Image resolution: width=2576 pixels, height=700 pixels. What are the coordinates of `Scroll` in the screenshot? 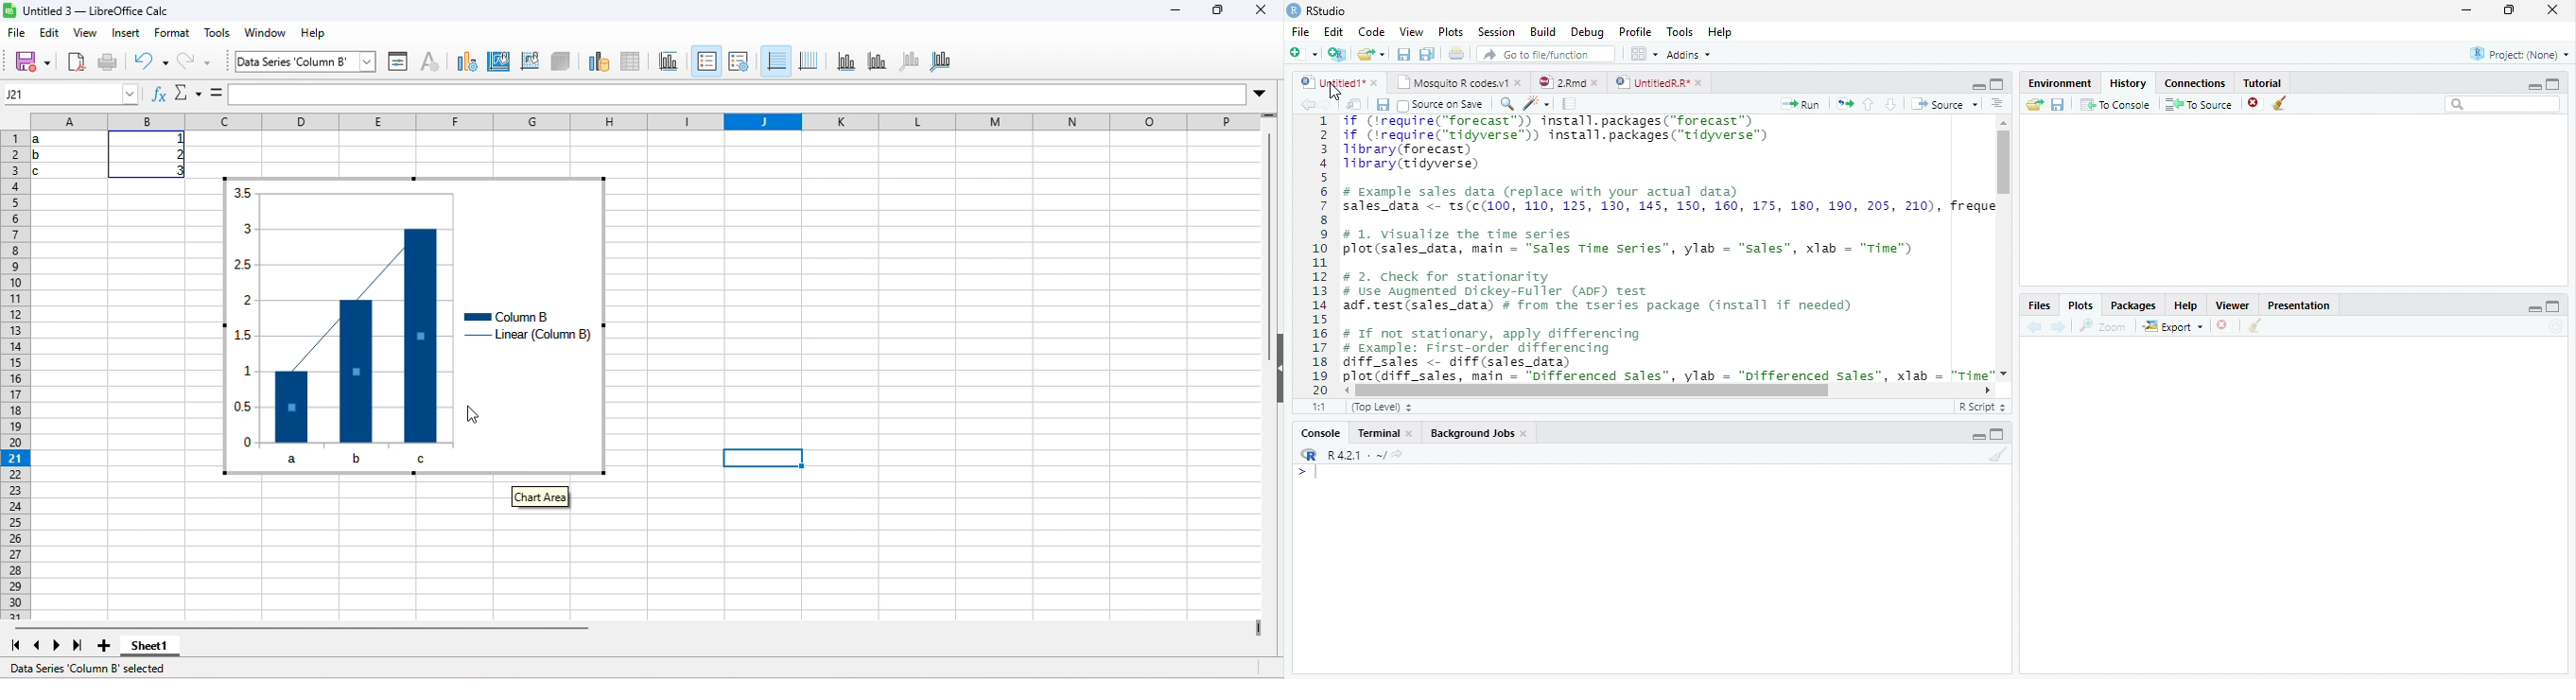 It's located at (2004, 248).